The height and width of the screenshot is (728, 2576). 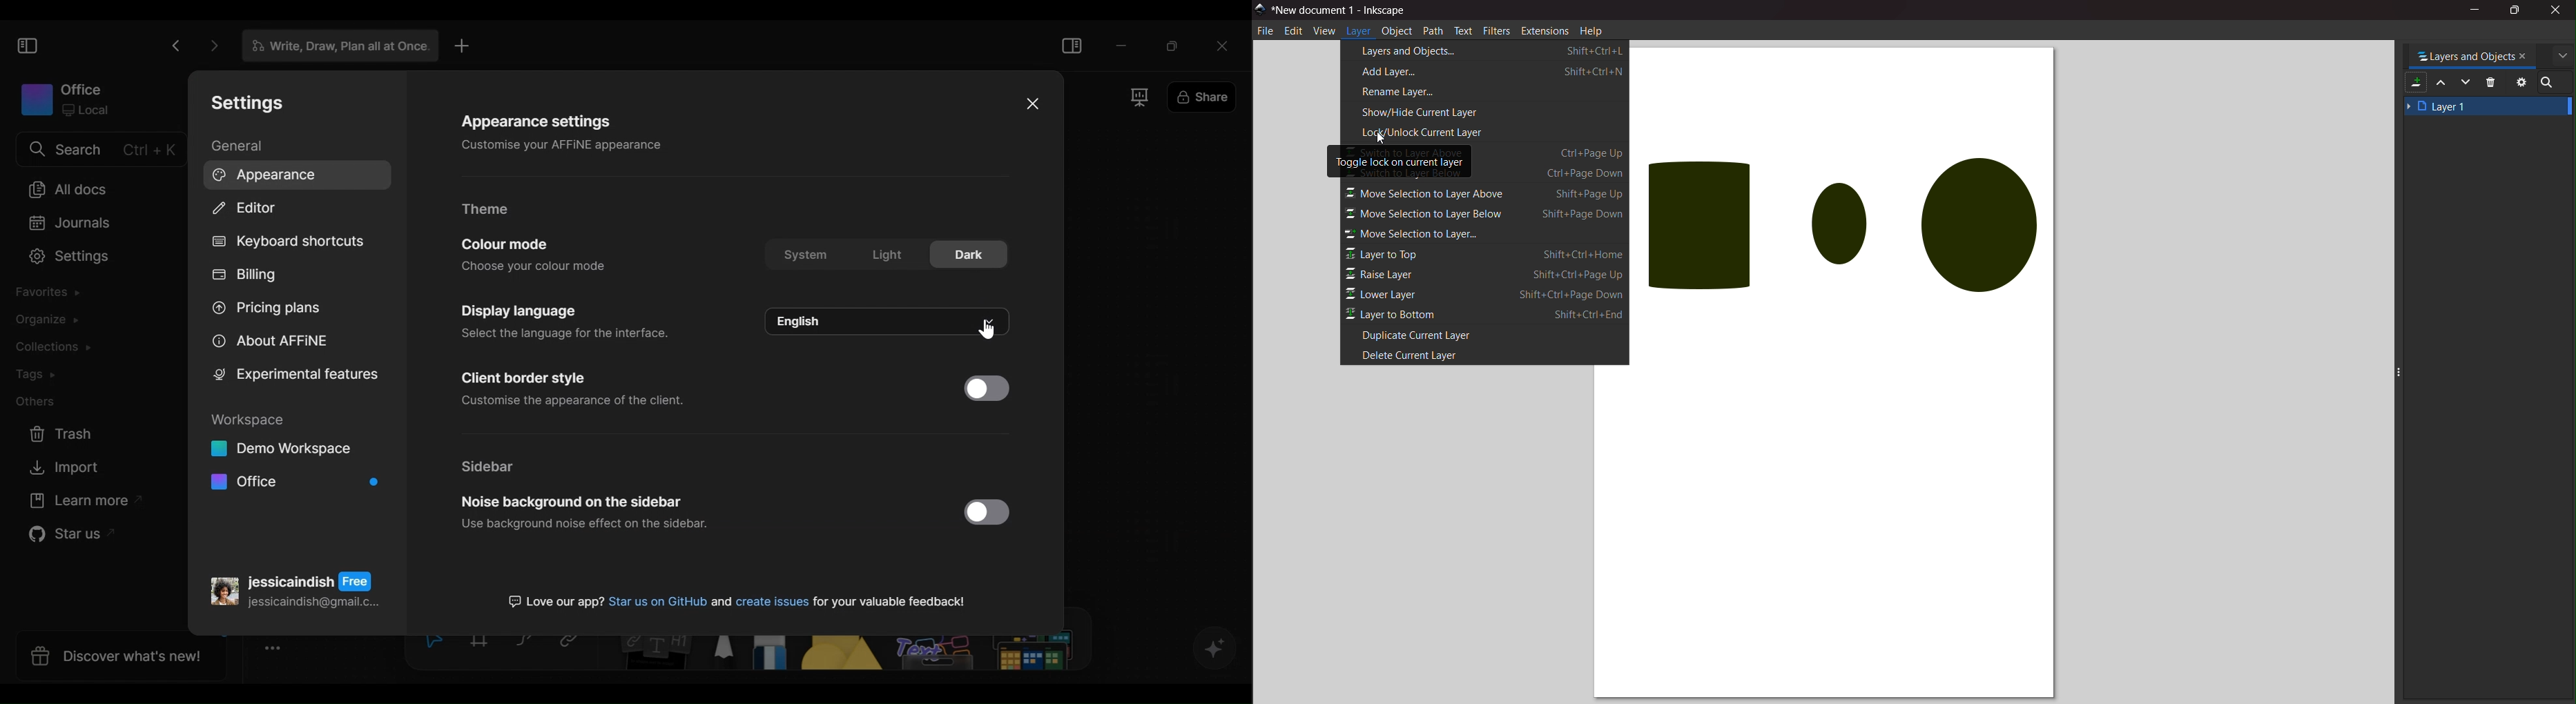 I want to click on Select, so click(x=431, y=643).